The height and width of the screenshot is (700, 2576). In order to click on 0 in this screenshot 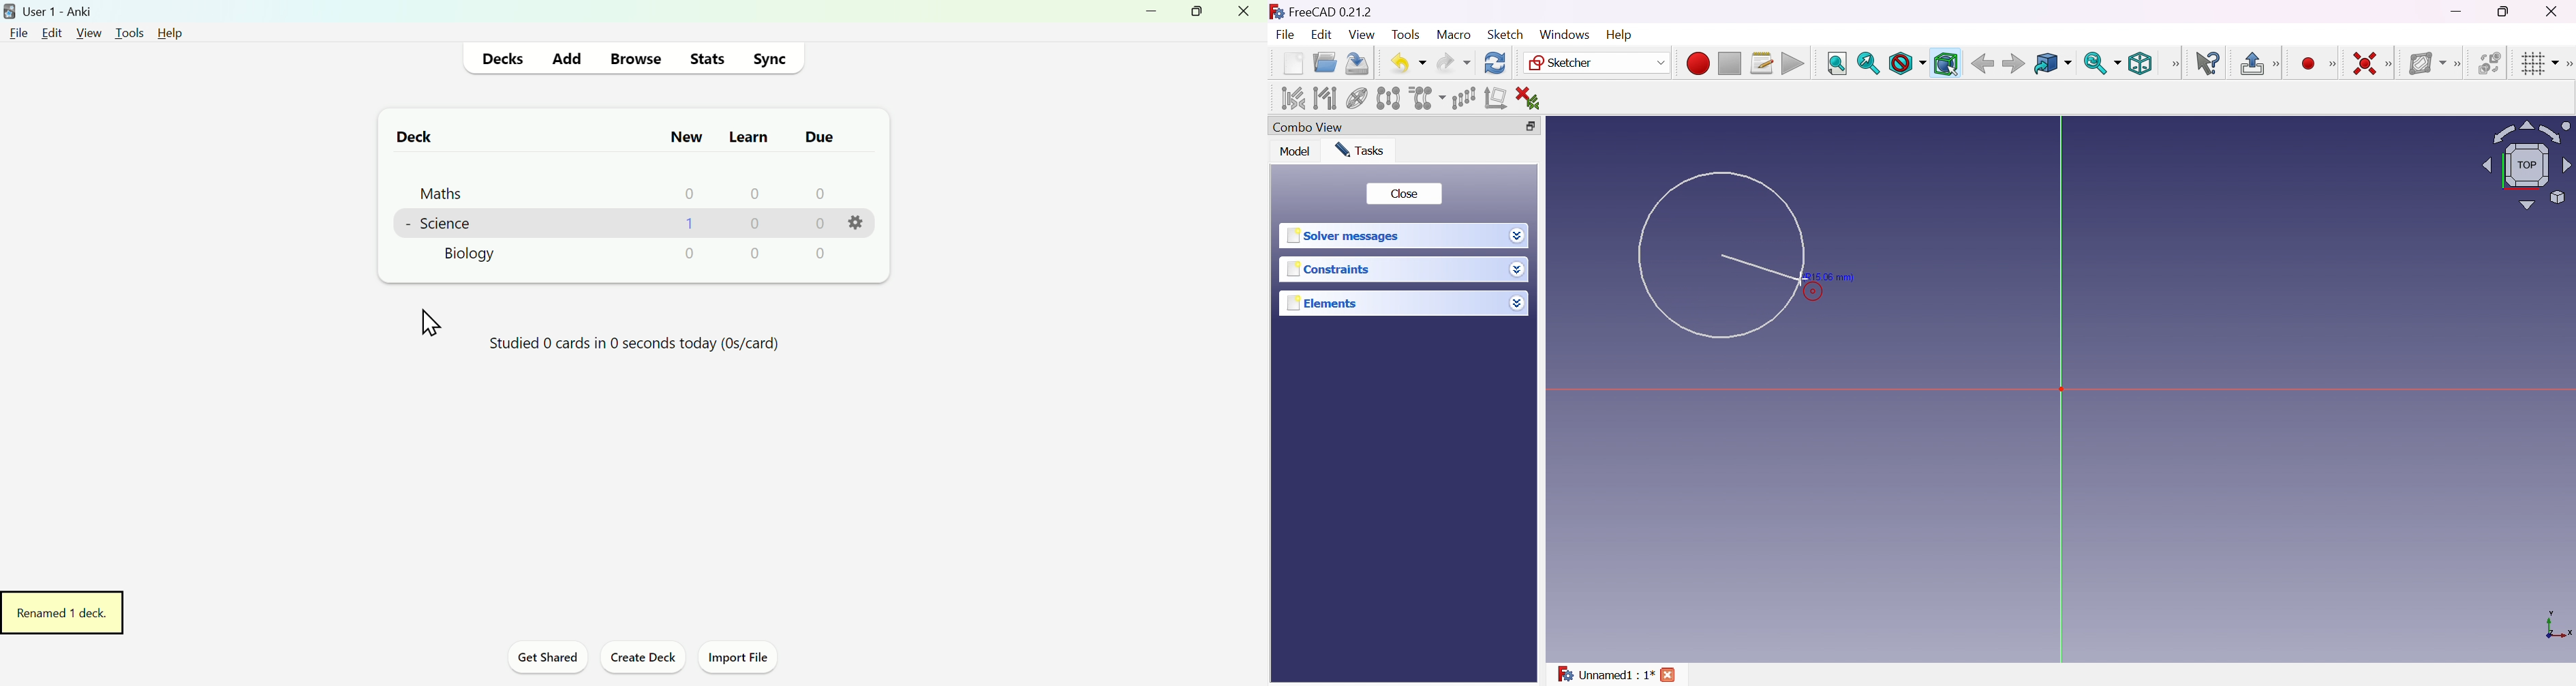, I will do `click(818, 224)`.